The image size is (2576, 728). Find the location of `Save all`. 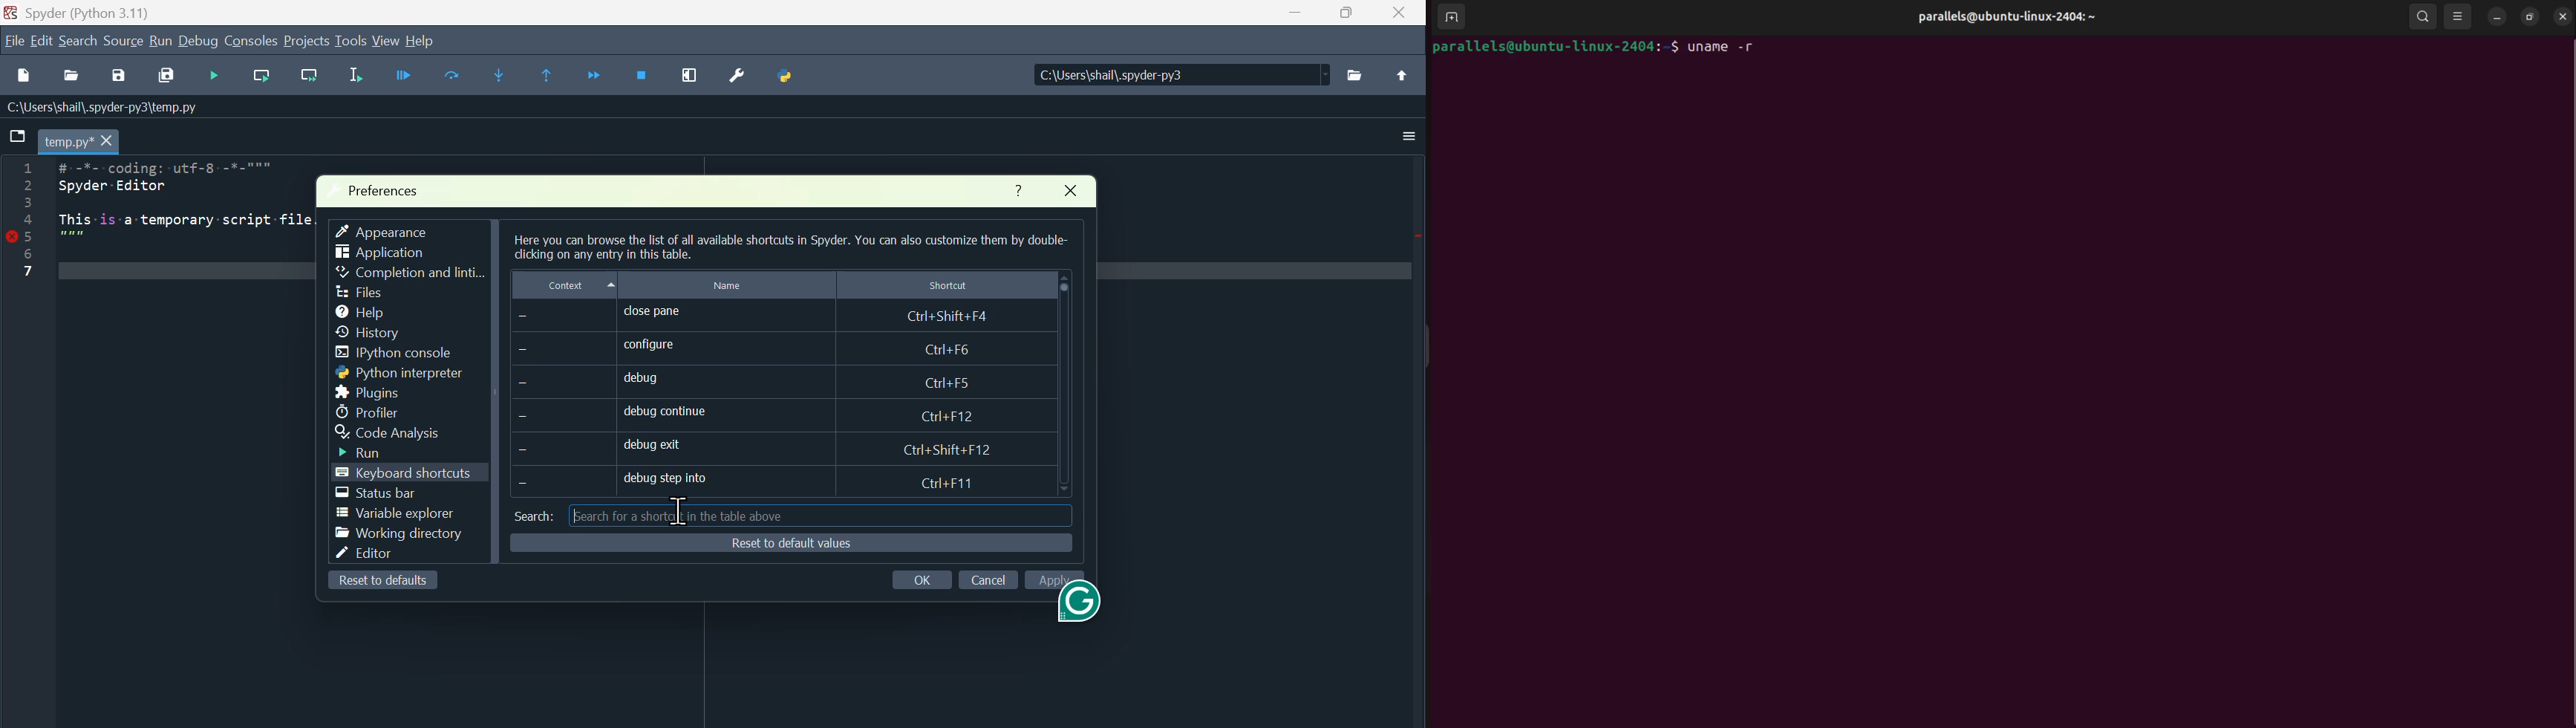

Save all is located at coordinates (164, 78).